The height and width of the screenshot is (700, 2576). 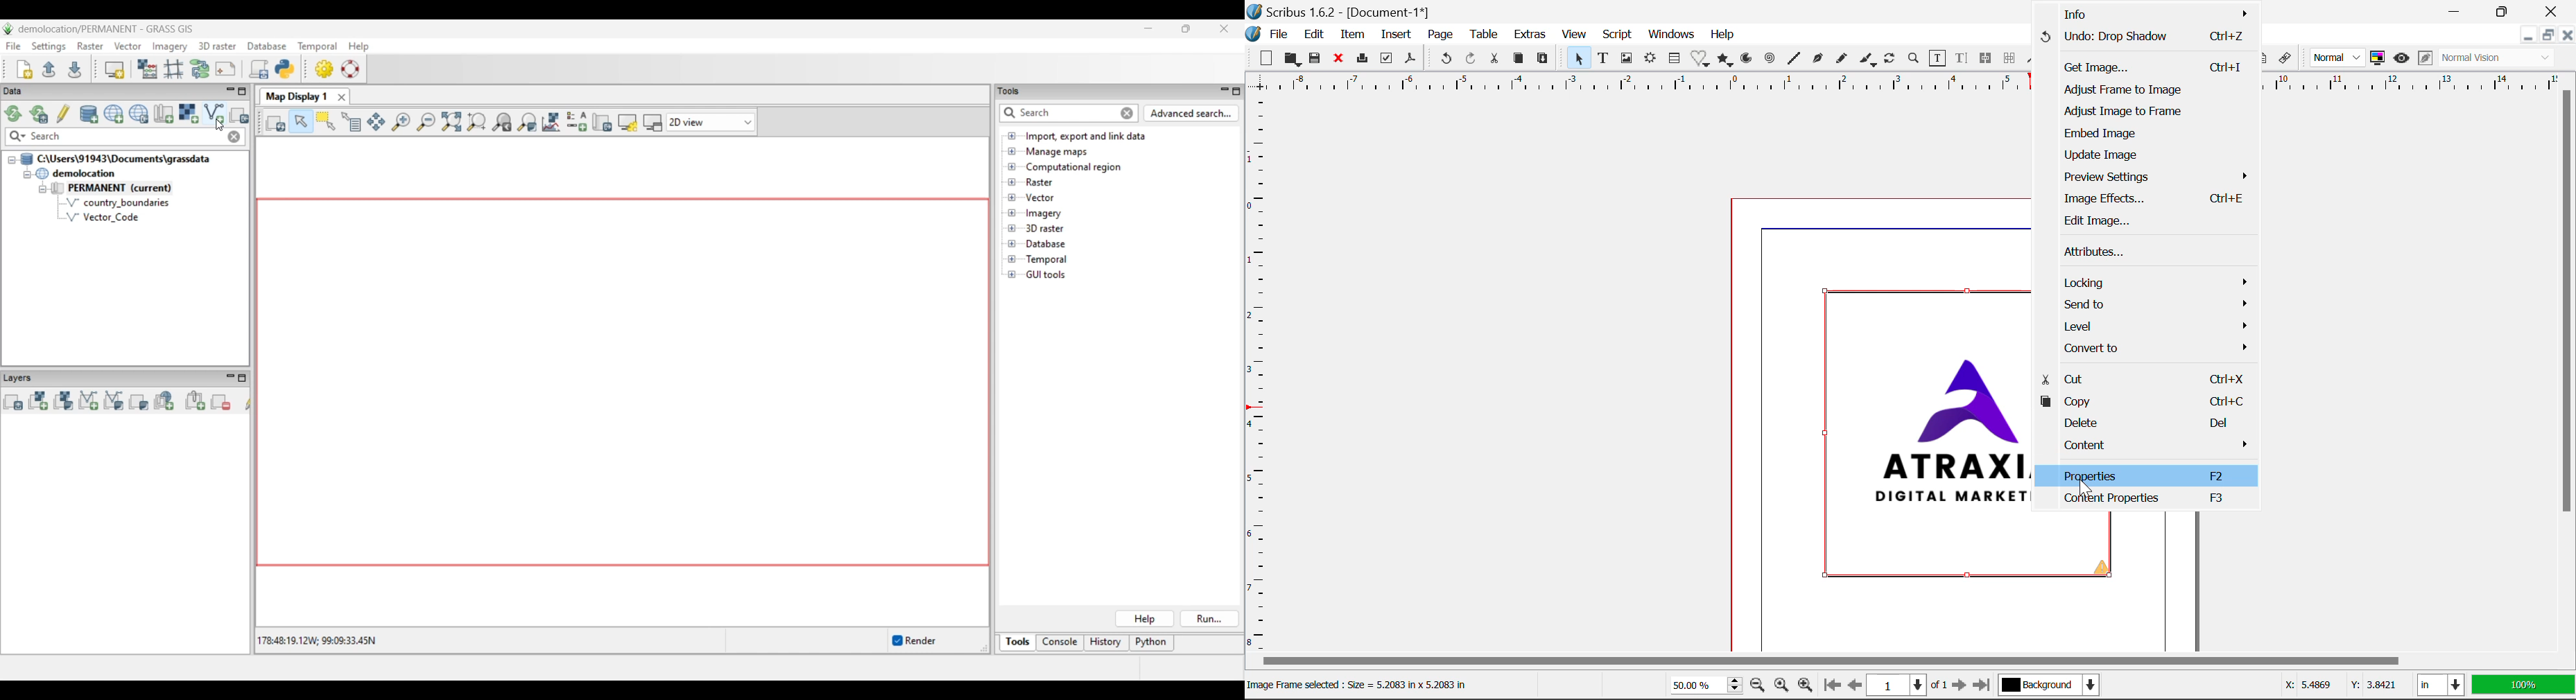 I want to click on Restore Down, so click(x=2460, y=10).